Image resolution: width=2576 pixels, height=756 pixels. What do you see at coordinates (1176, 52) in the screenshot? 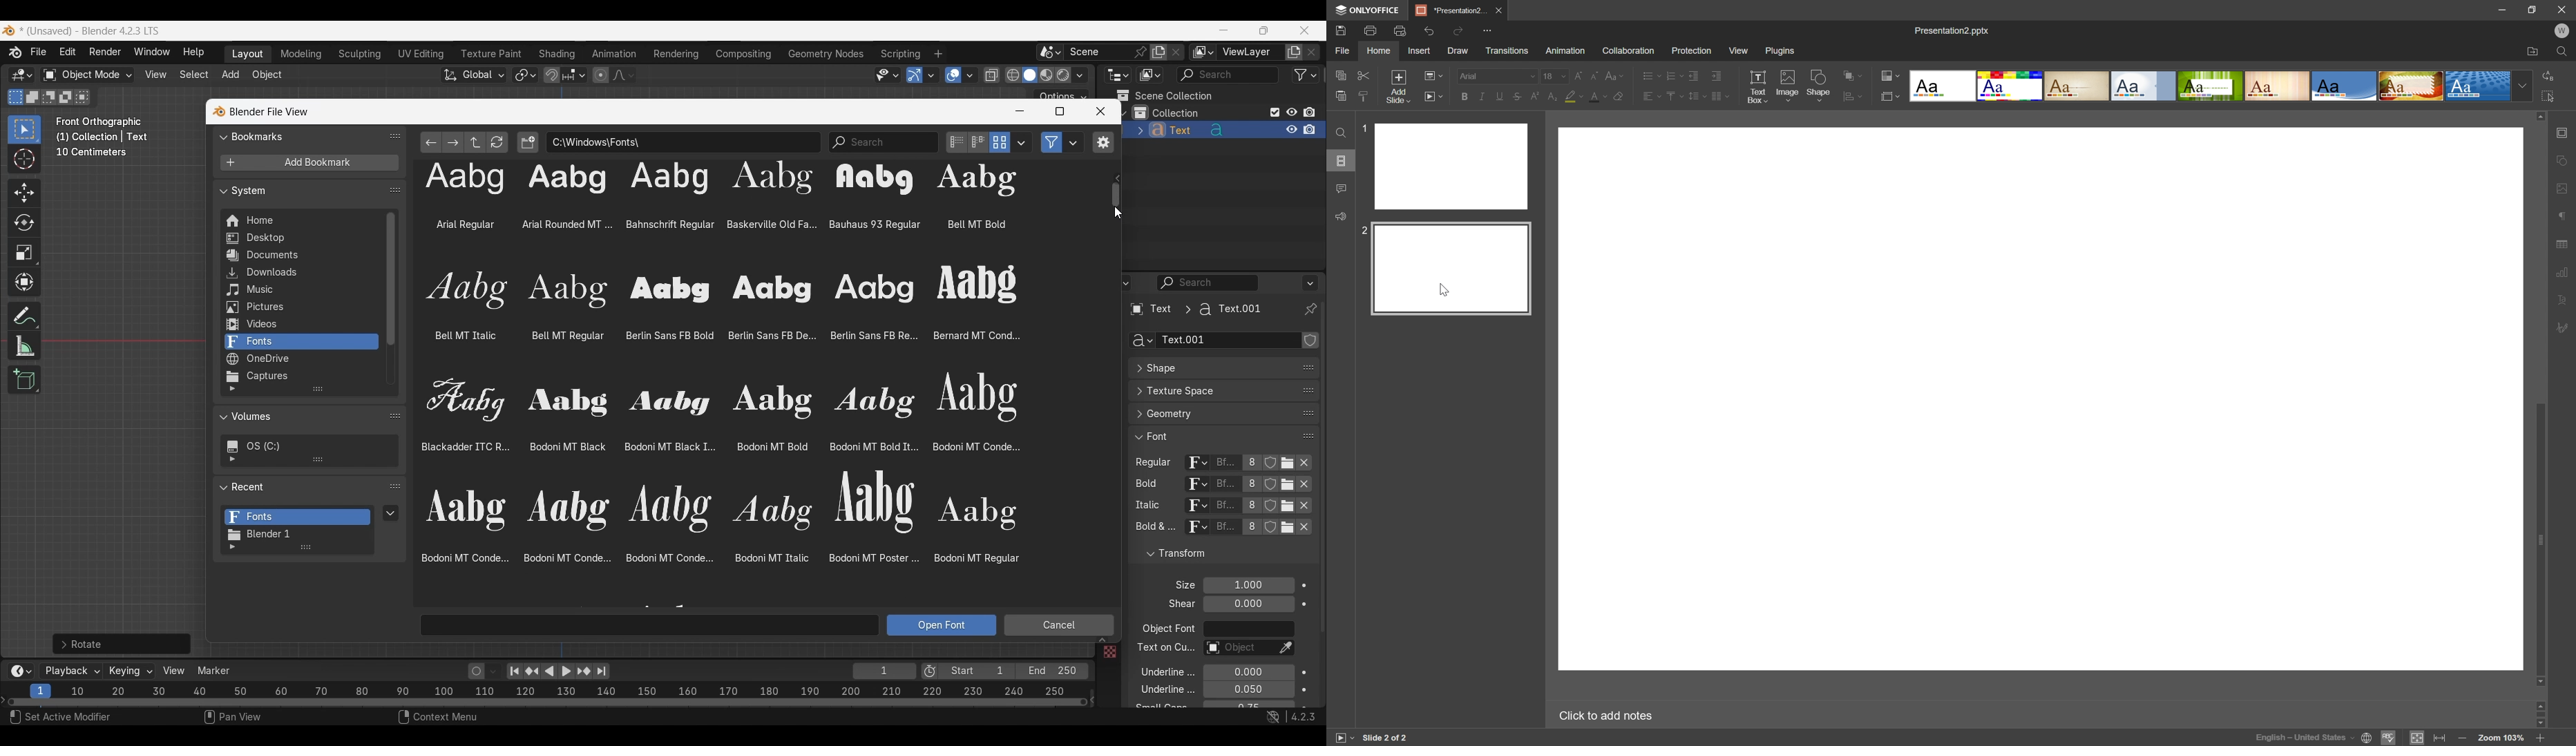
I see `Delete scene` at bounding box center [1176, 52].